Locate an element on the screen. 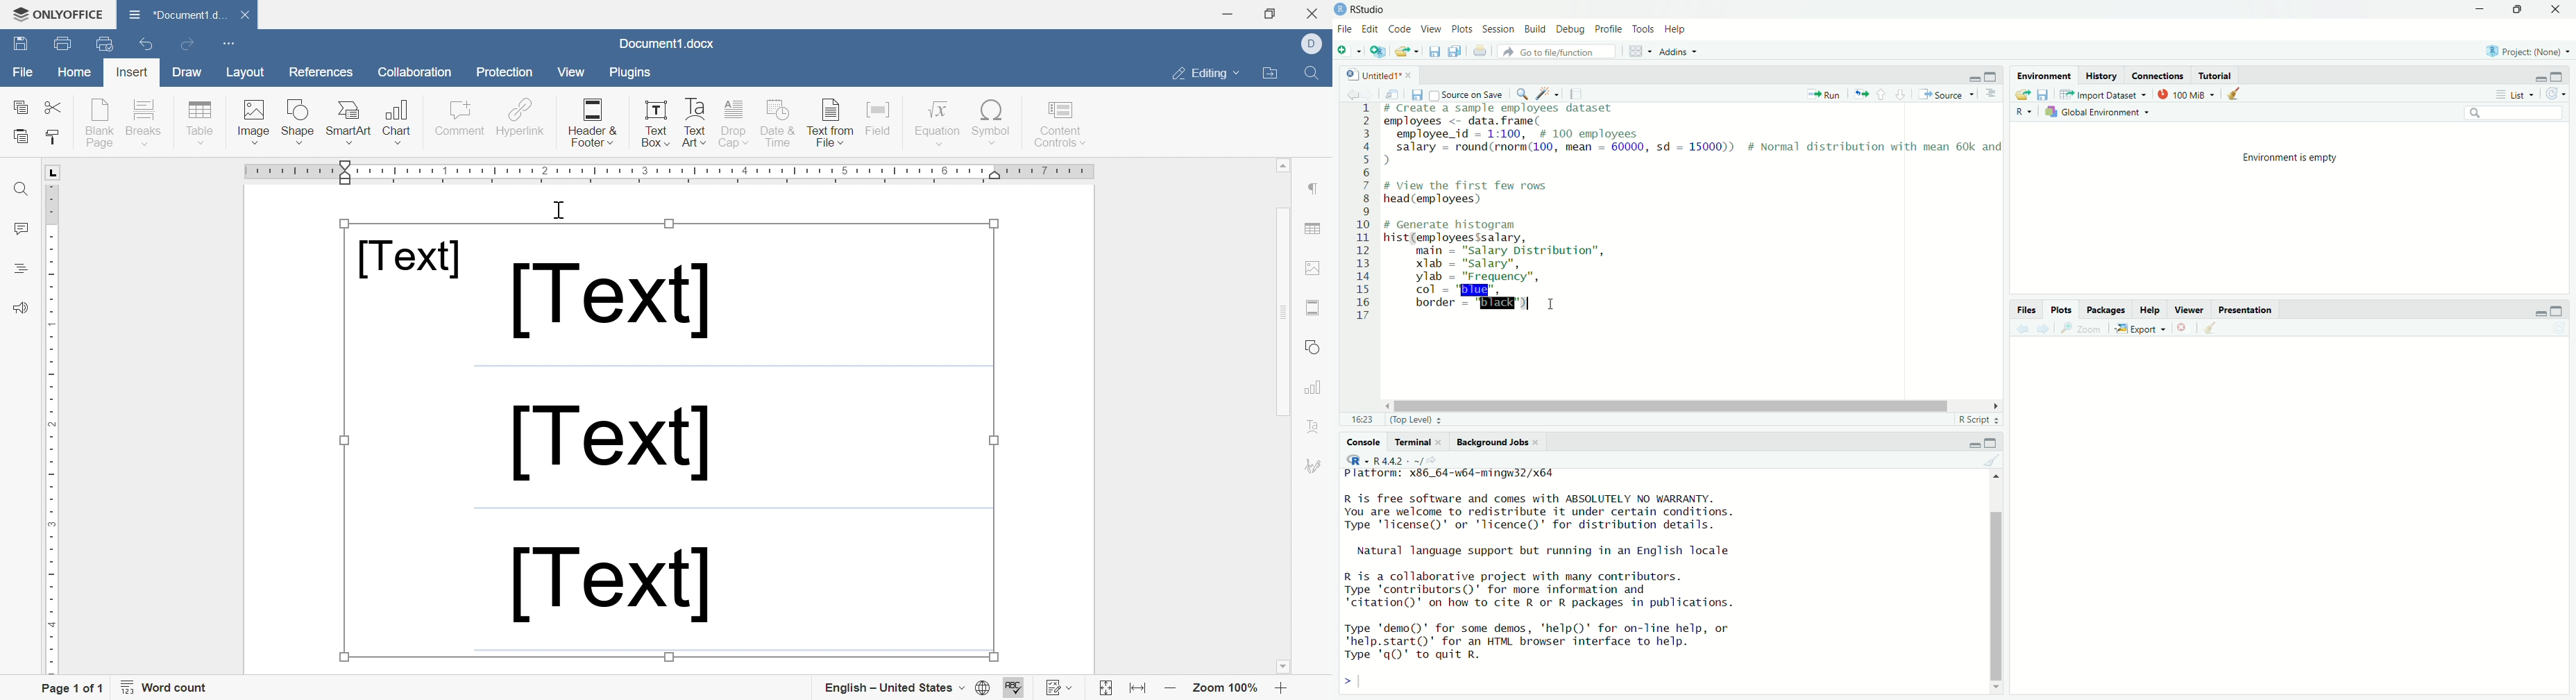 This screenshot has height=700, width=2576. Paragraph settings is located at coordinates (1313, 189).